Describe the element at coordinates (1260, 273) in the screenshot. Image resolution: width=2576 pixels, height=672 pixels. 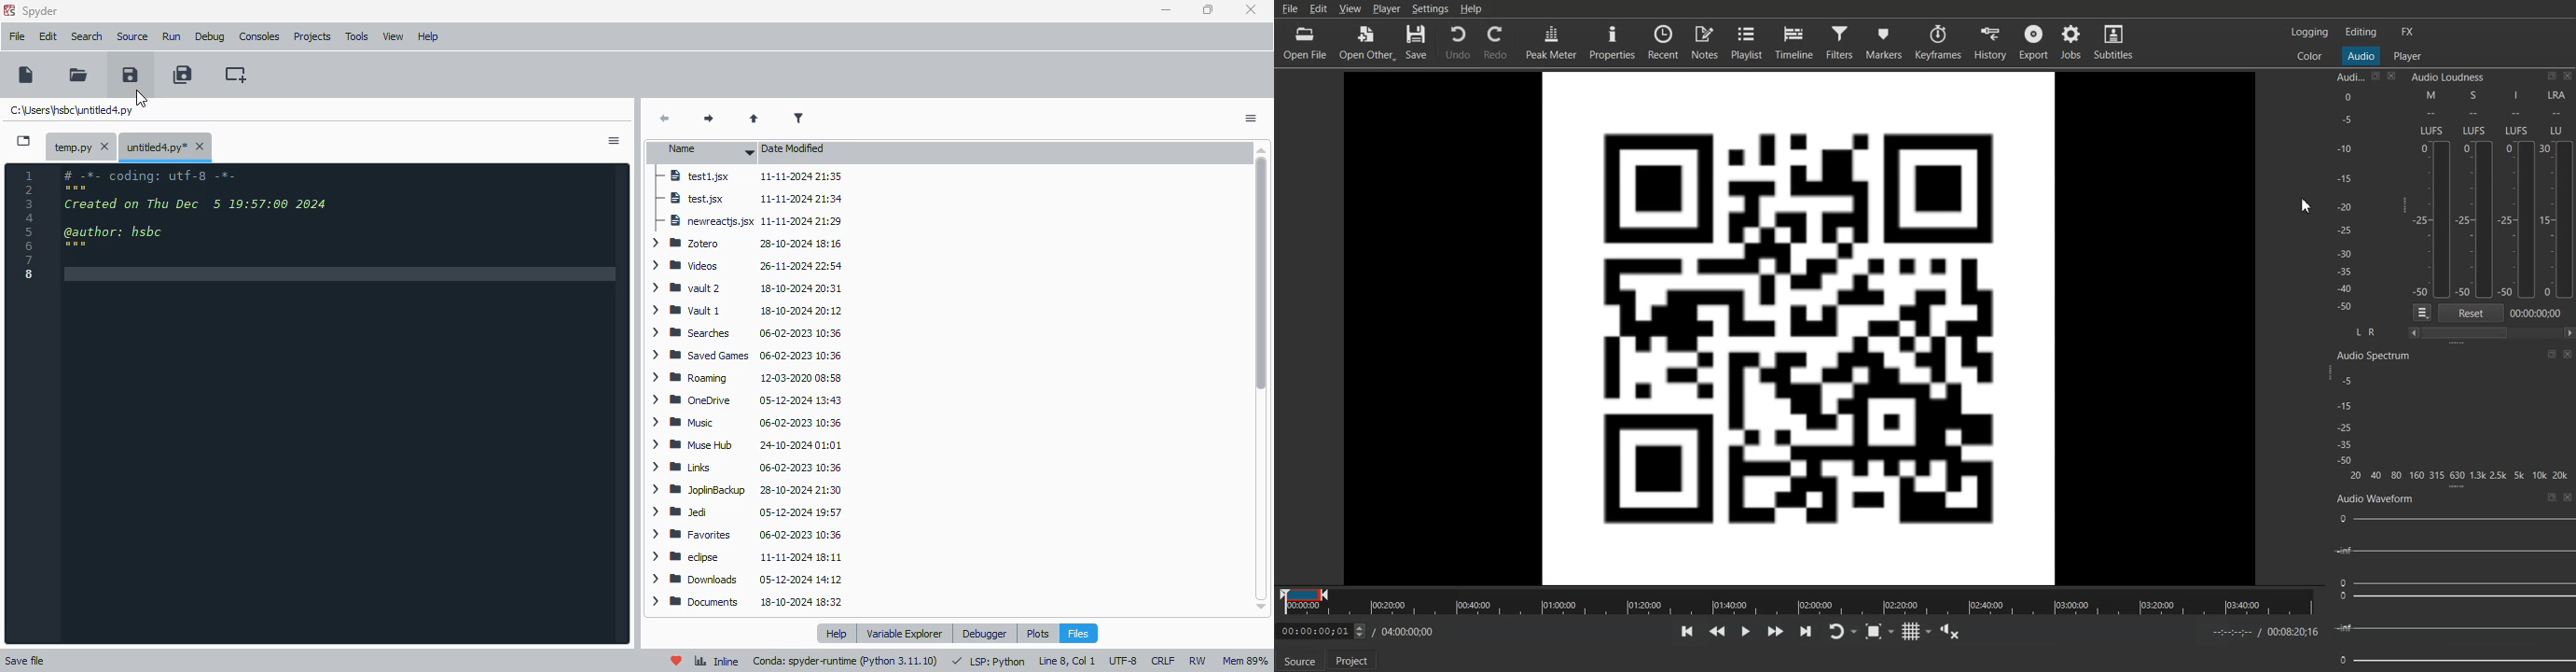
I see `vertical scroll bar` at that location.